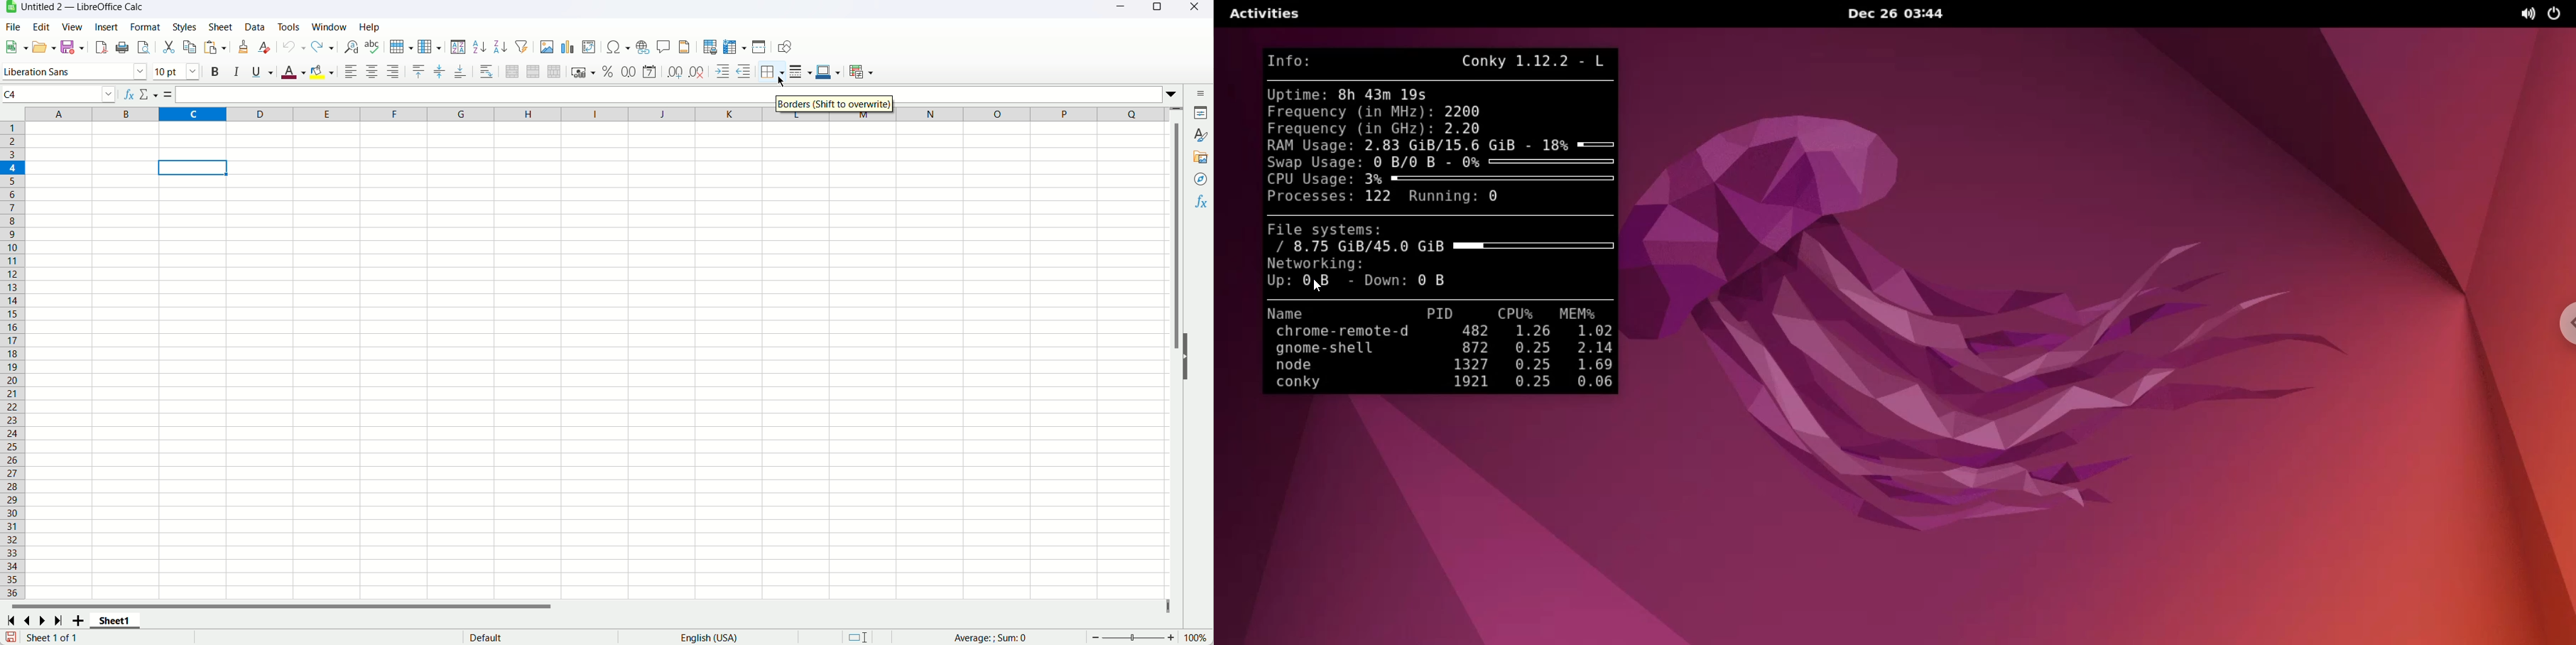 The height and width of the screenshot is (672, 2576). What do you see at coordinates (800, 71) in the screenshot?
I see `Border style` at bounding box center [800, 71].